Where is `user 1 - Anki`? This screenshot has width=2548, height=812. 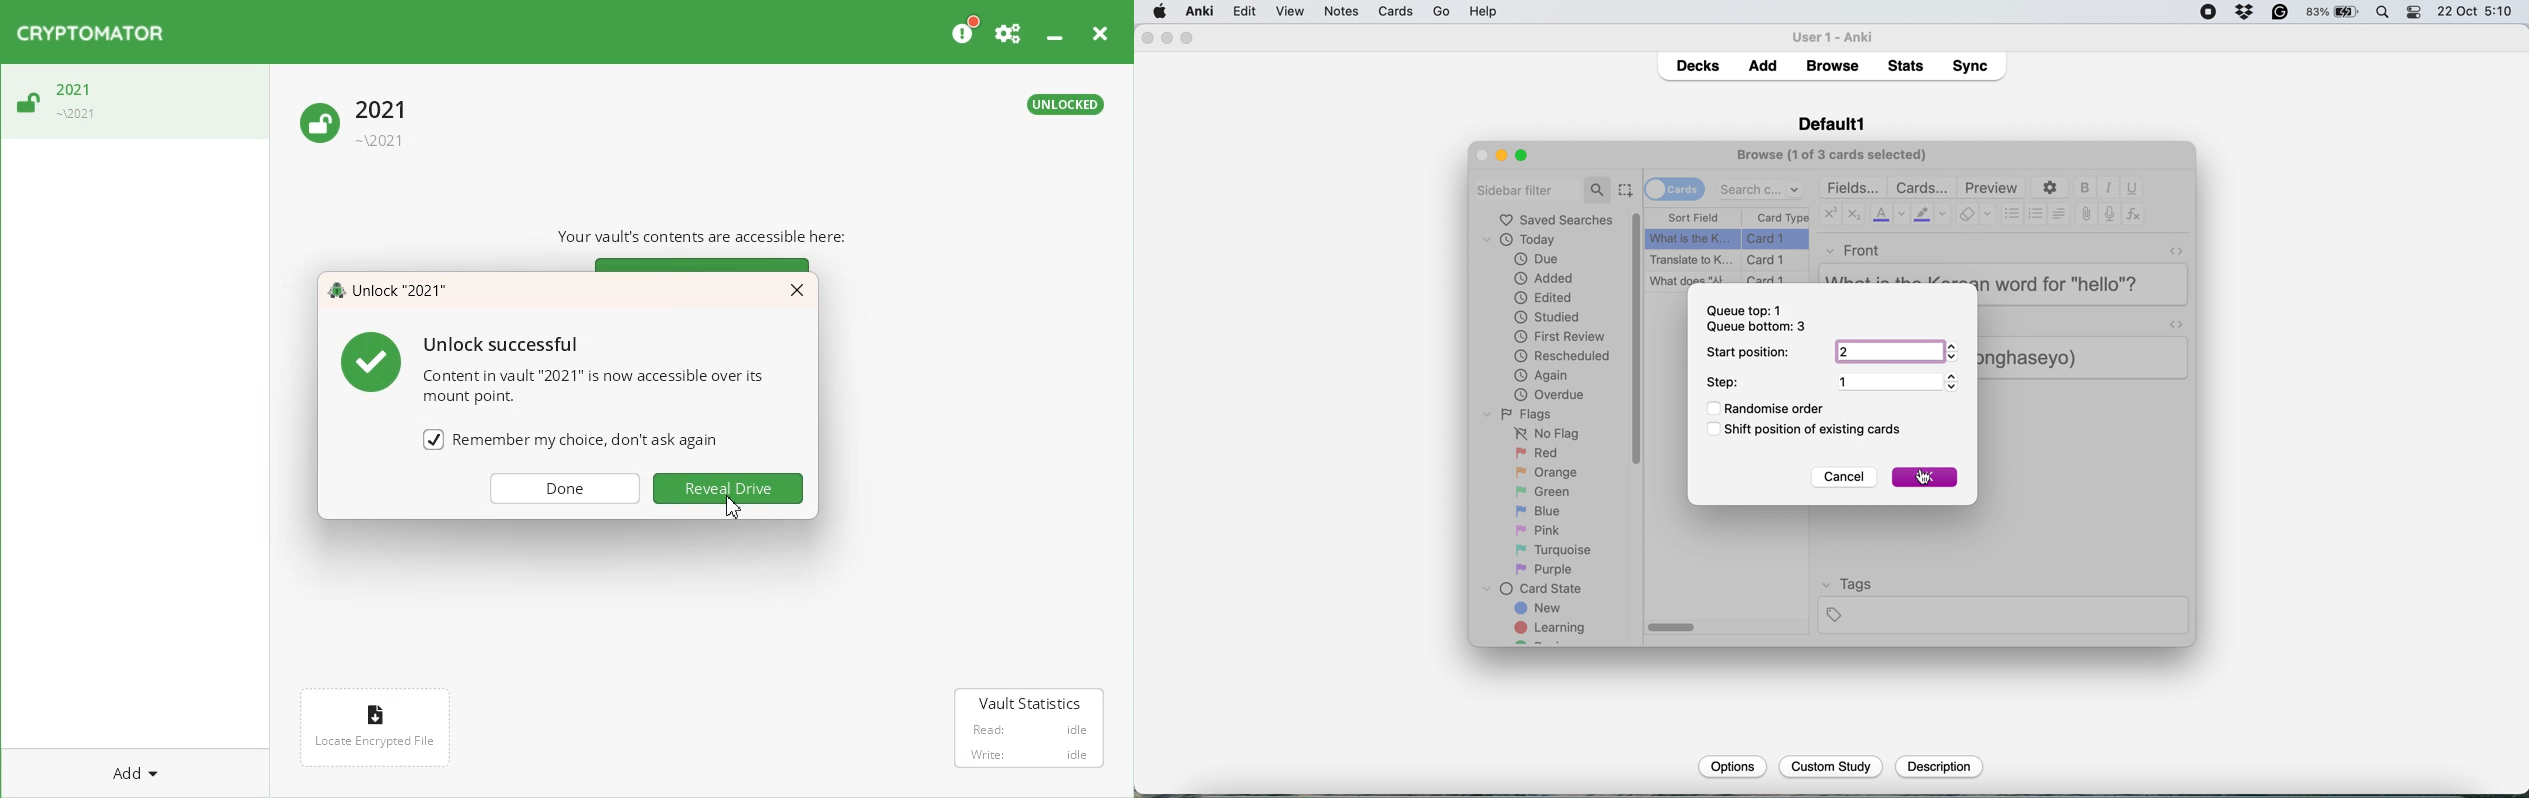 user 1 - Anki is located at coordinates (1839, 35).